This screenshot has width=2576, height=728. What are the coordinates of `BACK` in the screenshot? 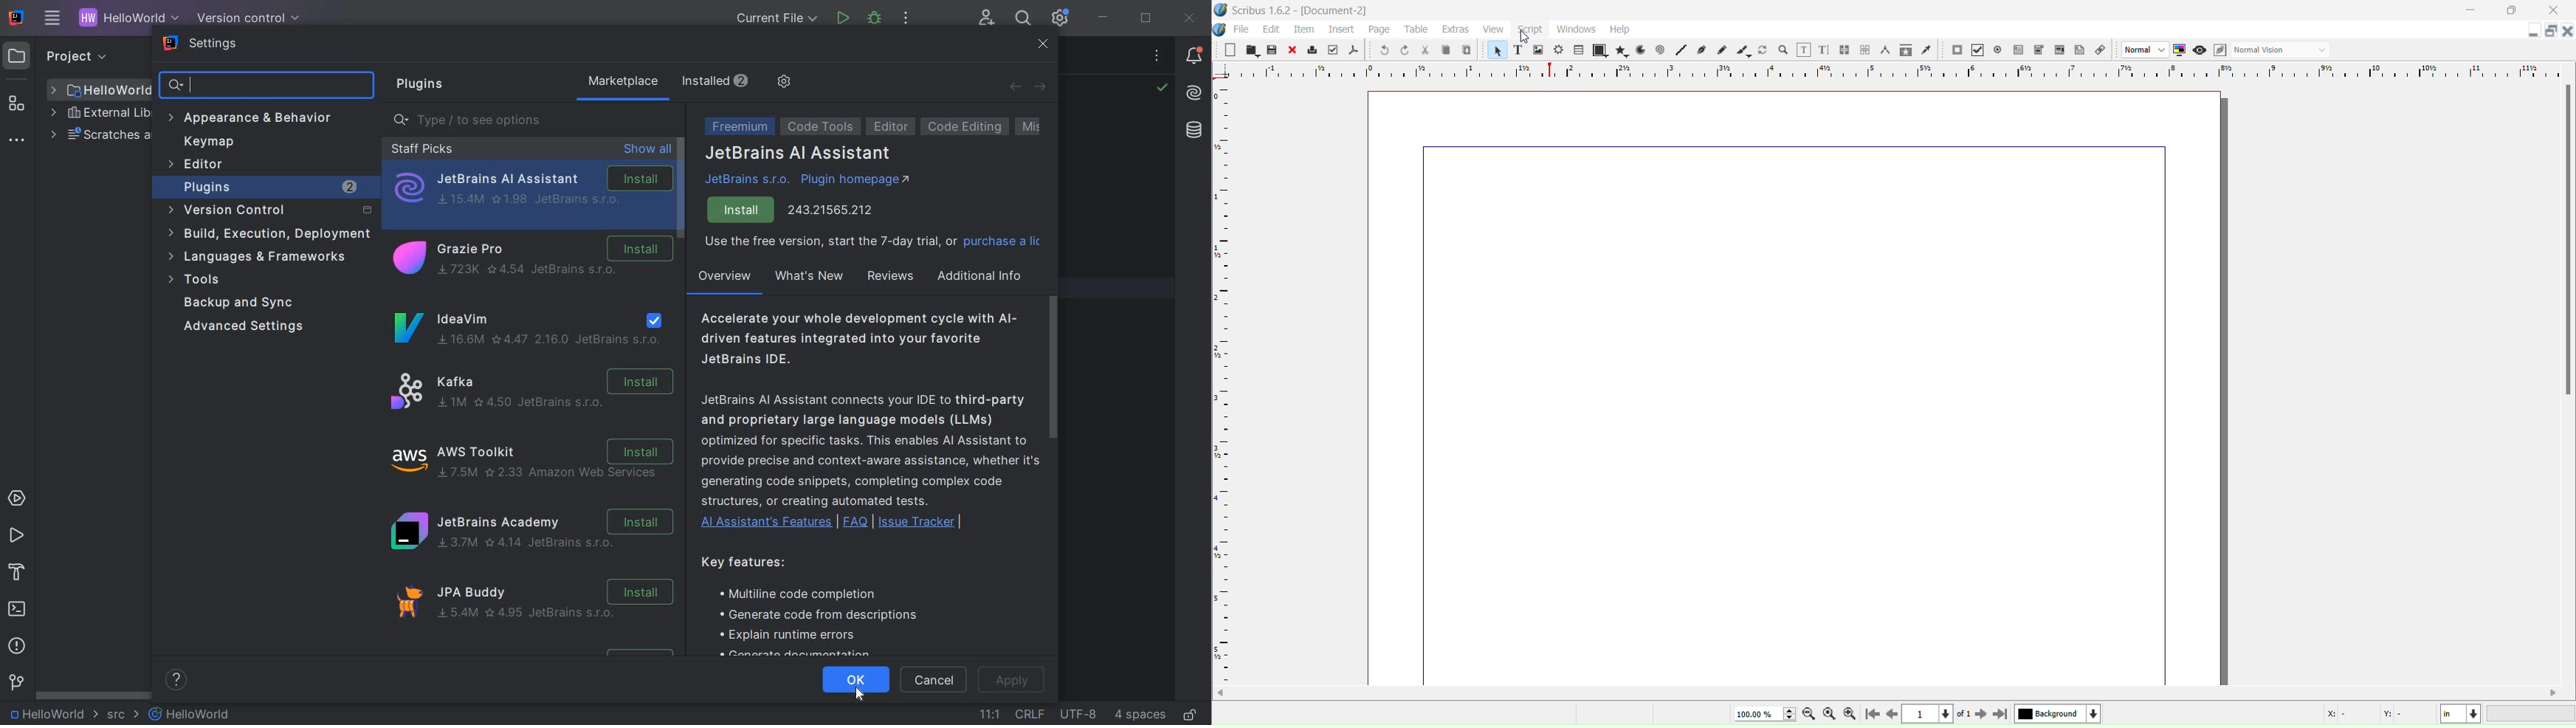 It's located at (1015, 86).